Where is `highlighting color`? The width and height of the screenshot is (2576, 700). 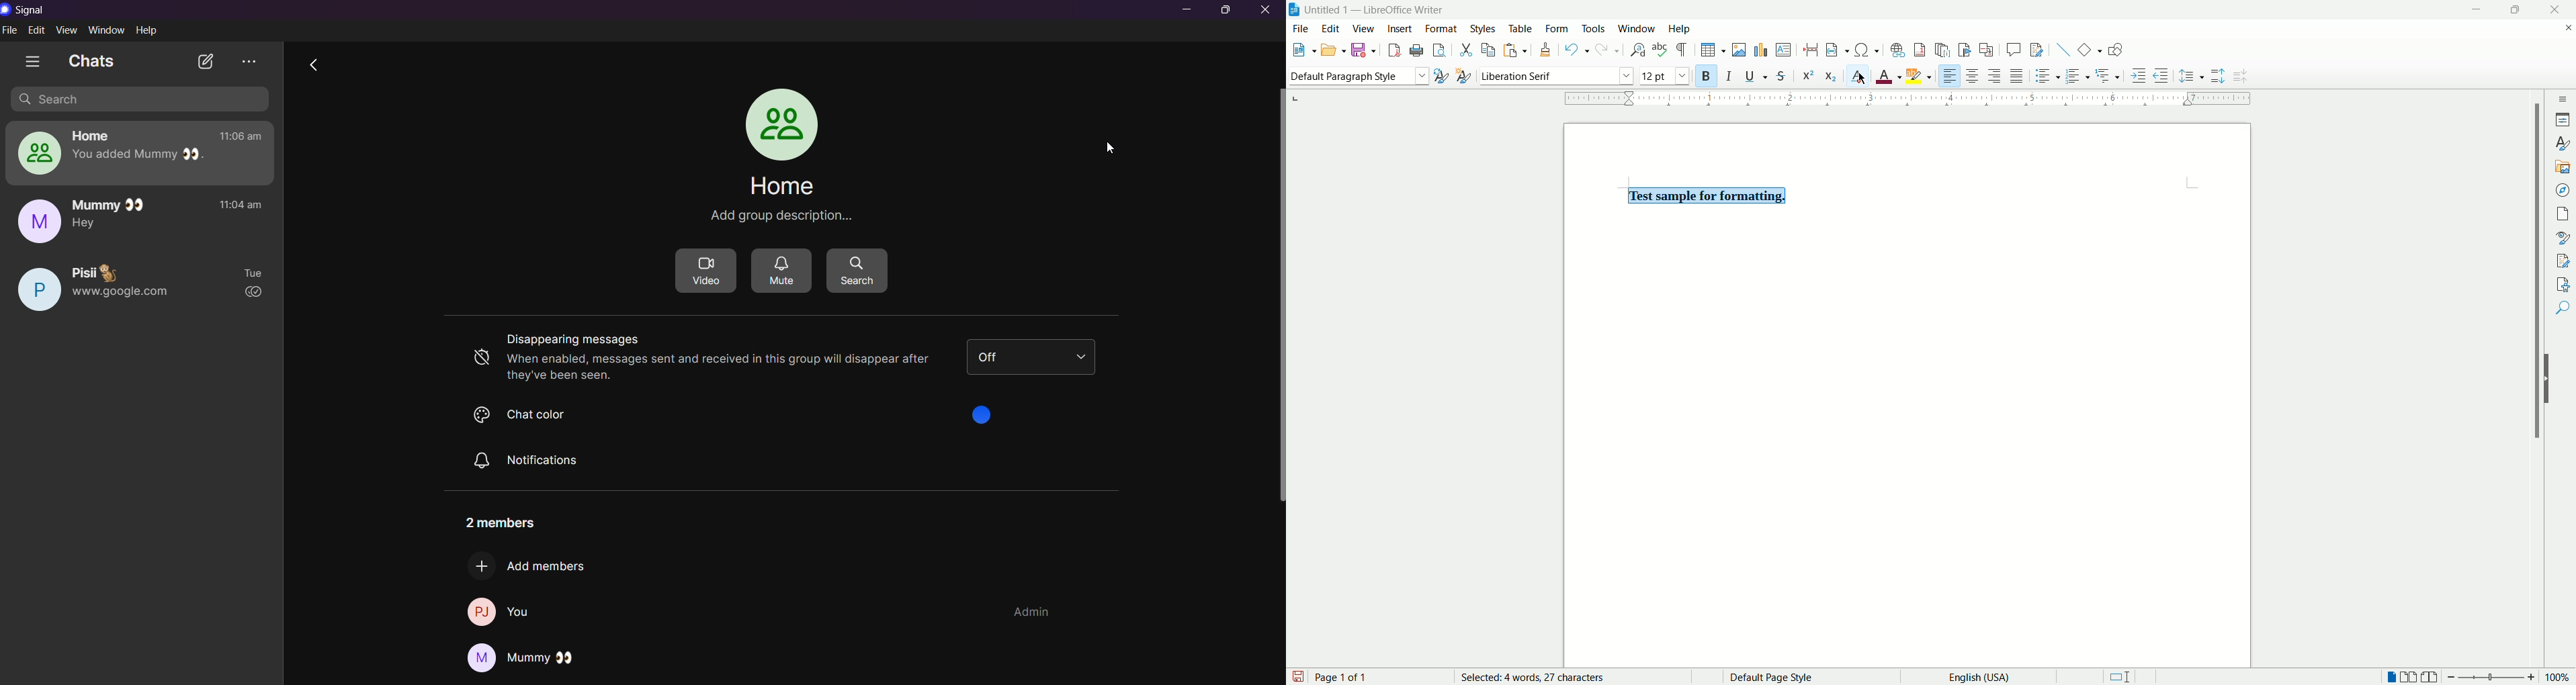 highlighting color is located at coordinates (1920, 76).